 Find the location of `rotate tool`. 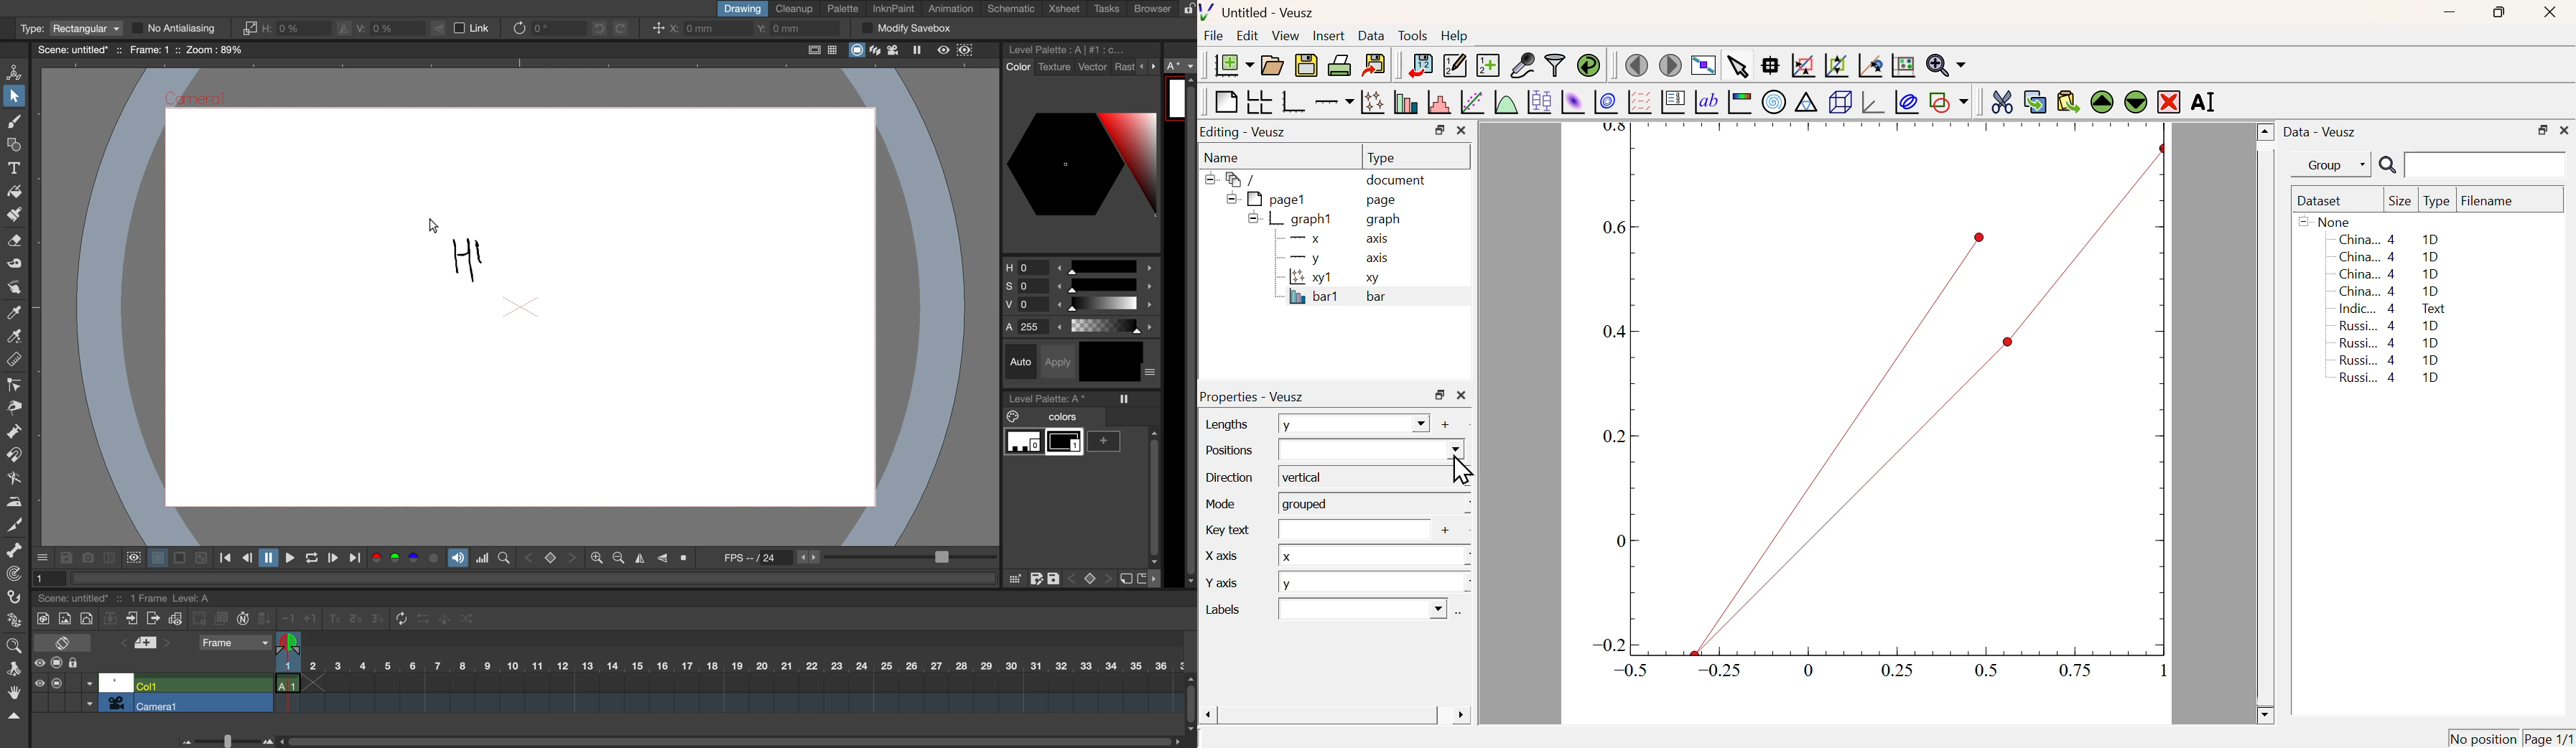

rotate tool is located at coordinates (10, 667).